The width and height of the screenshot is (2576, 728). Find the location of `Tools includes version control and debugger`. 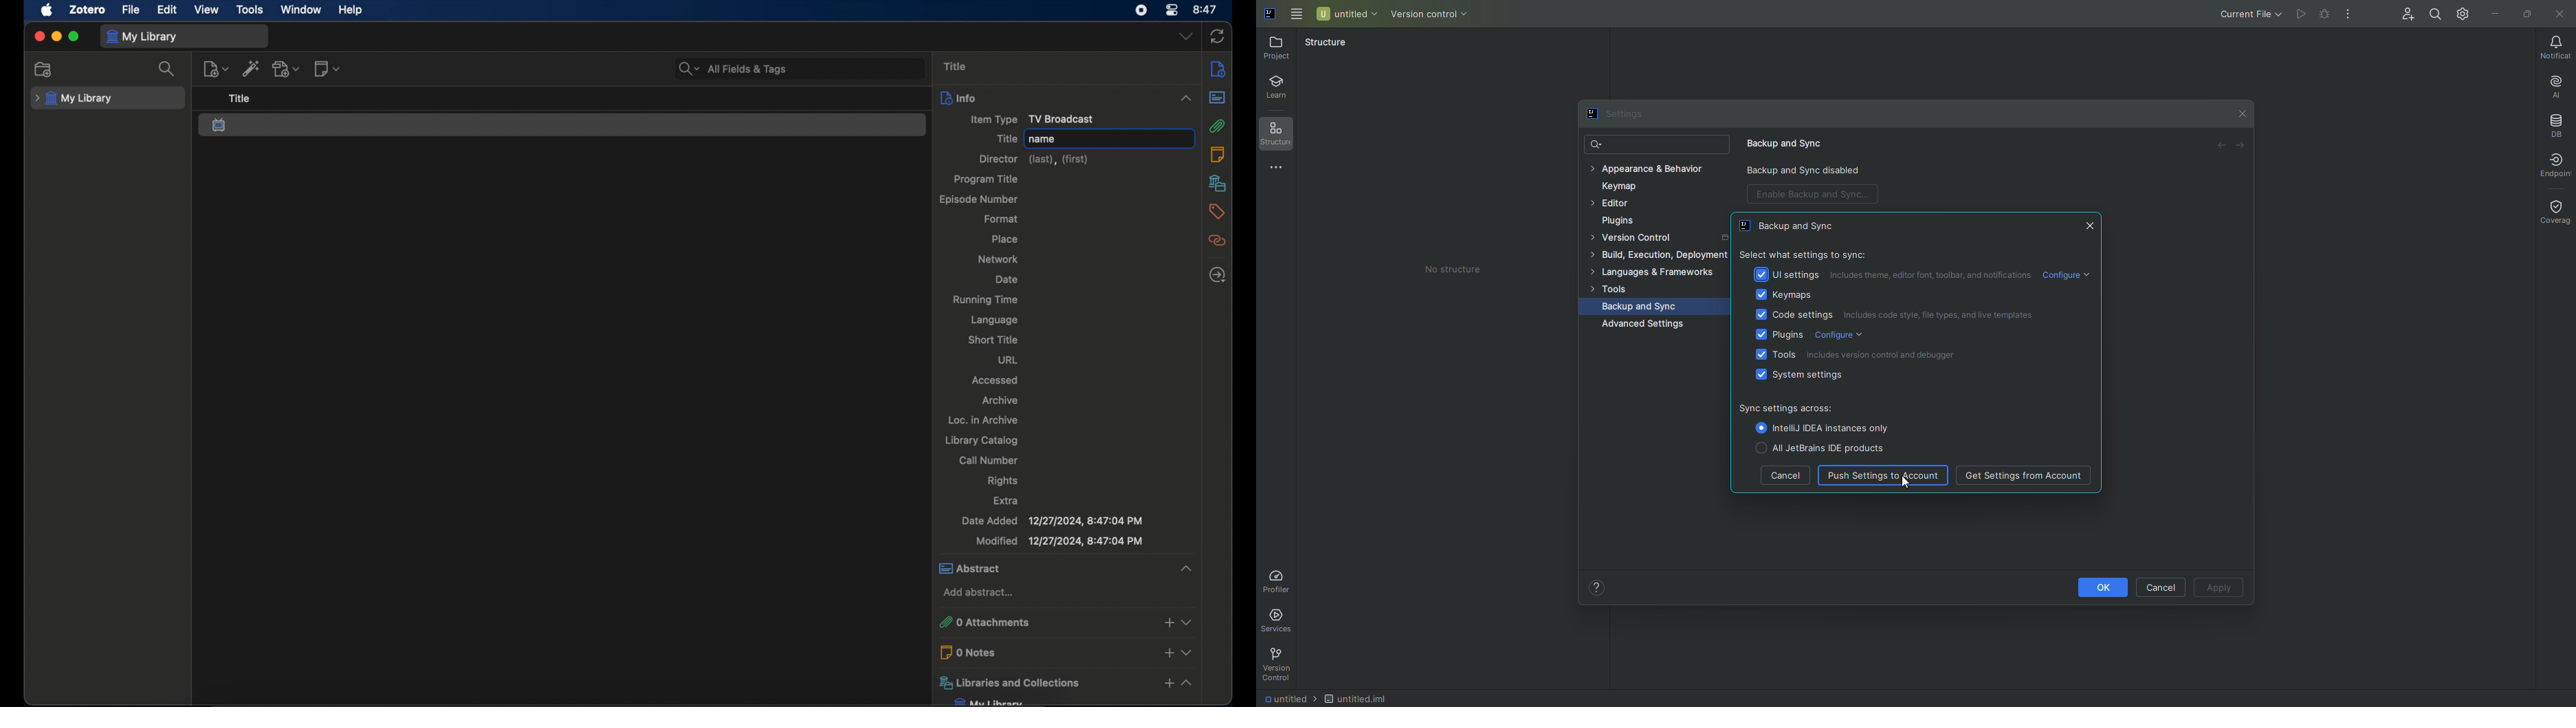

Tools includes version control and debugger is located at coordinates (1858, 354).